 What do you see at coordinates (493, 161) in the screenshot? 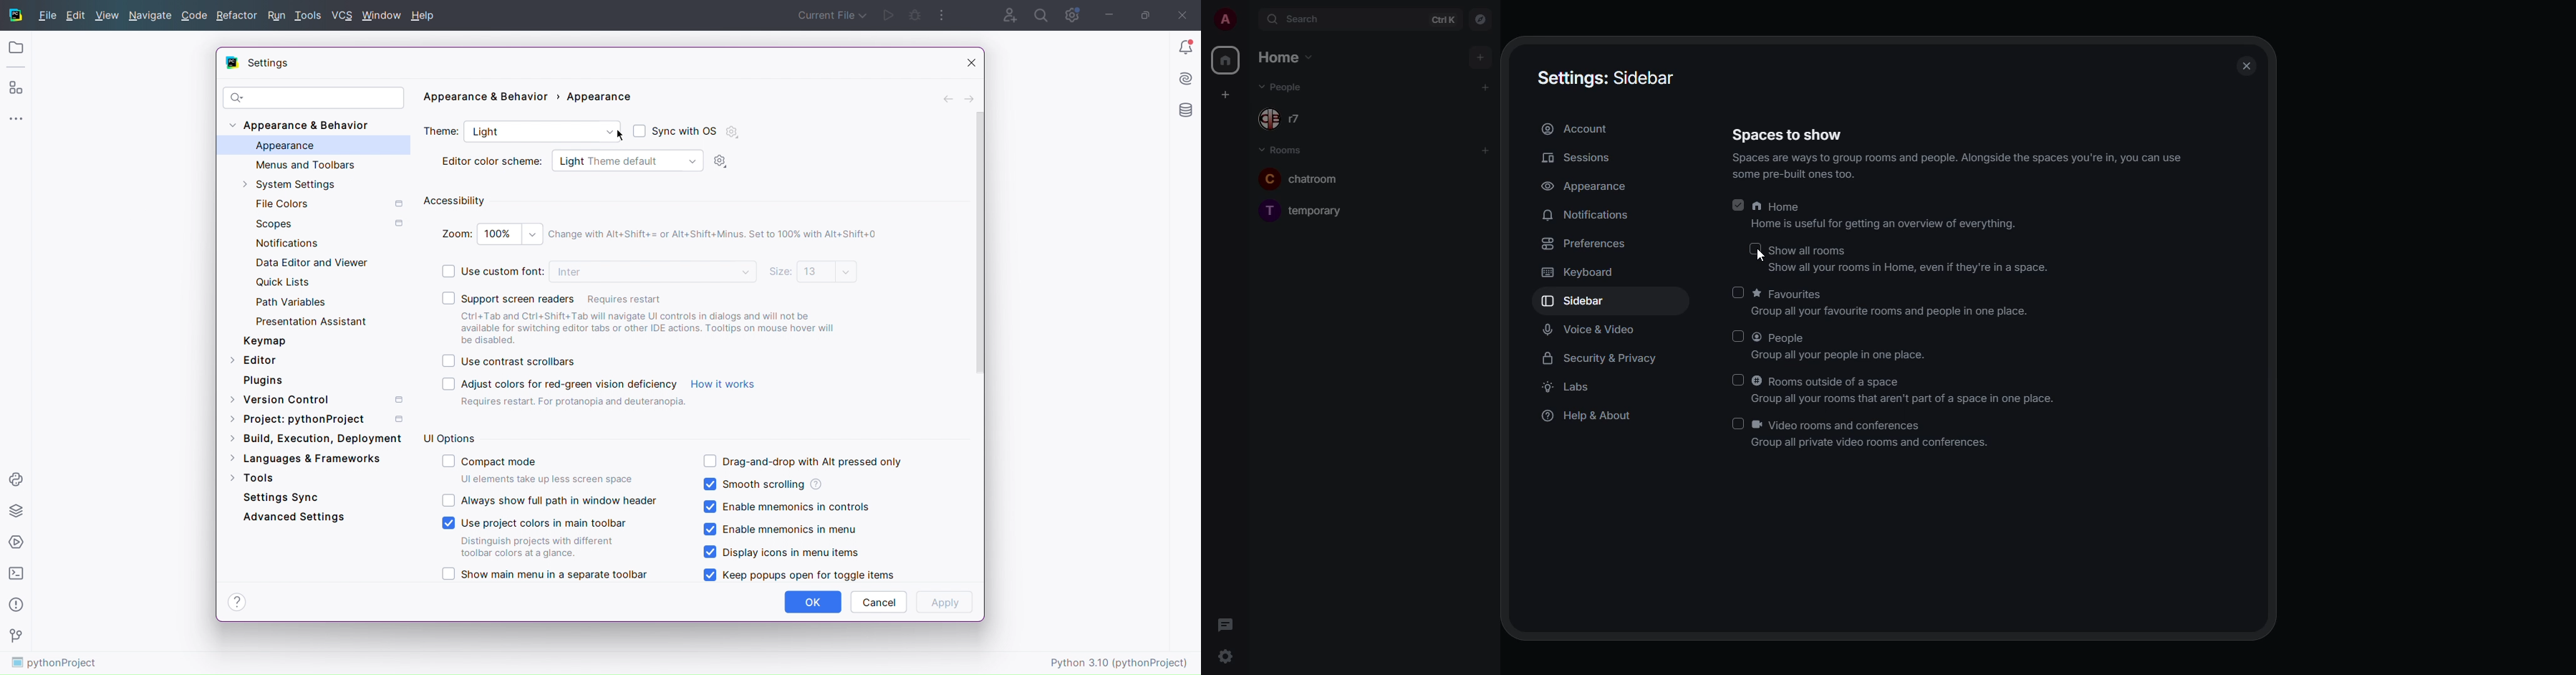
I see `Editor Color Scheme` at bounding box center [493, 161].